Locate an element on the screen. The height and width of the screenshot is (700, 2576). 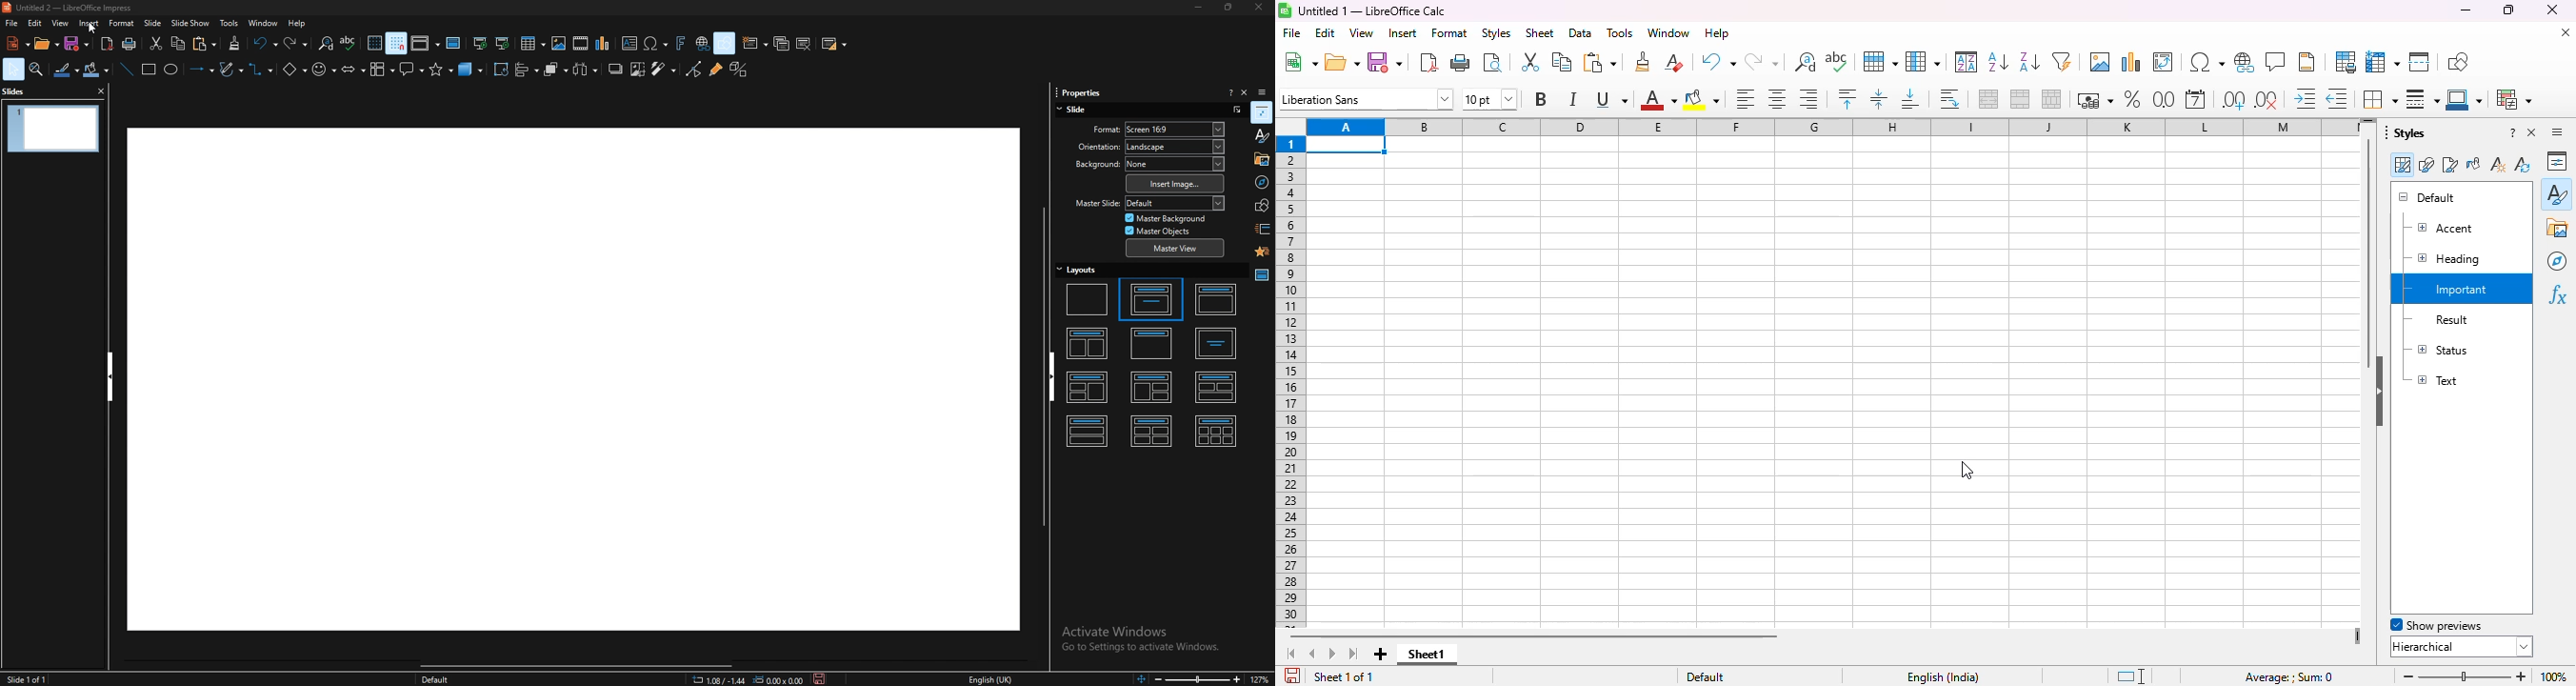
paste is located at coordinates (207, 44).